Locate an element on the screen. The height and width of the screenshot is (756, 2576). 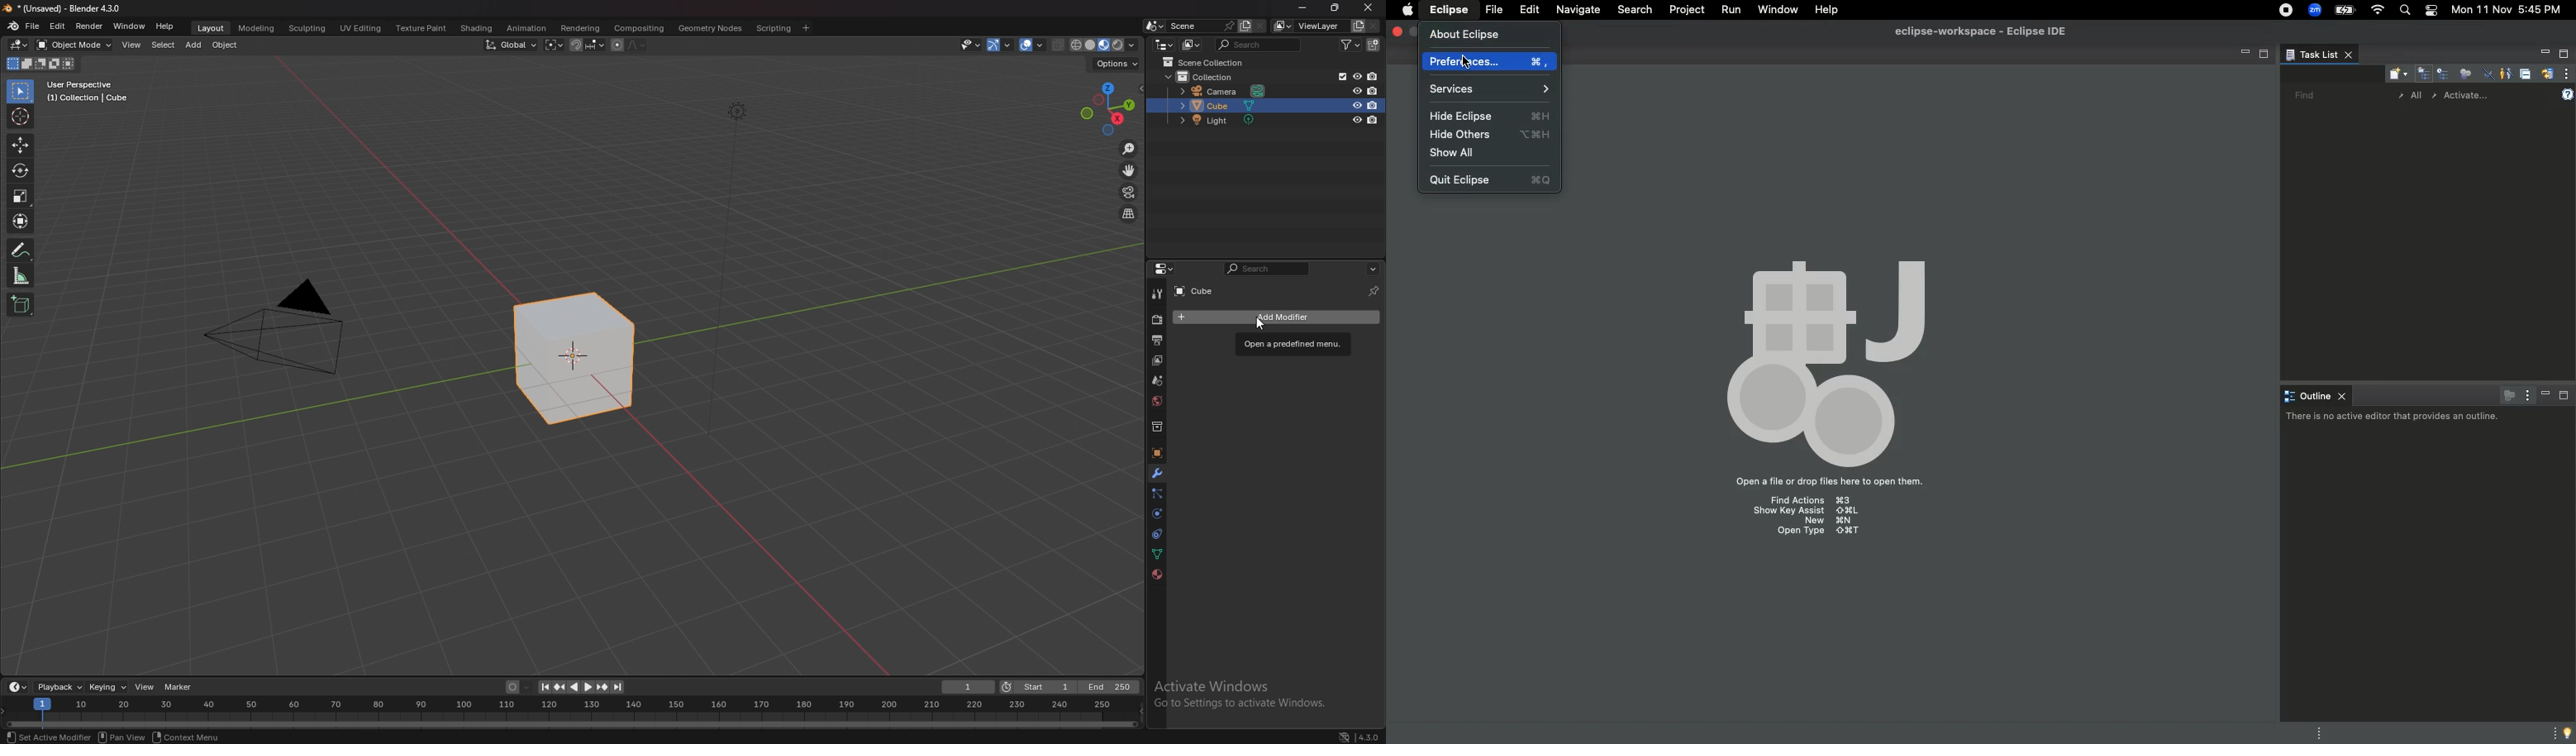
Eclipse is located at coordinates (1447, 9).